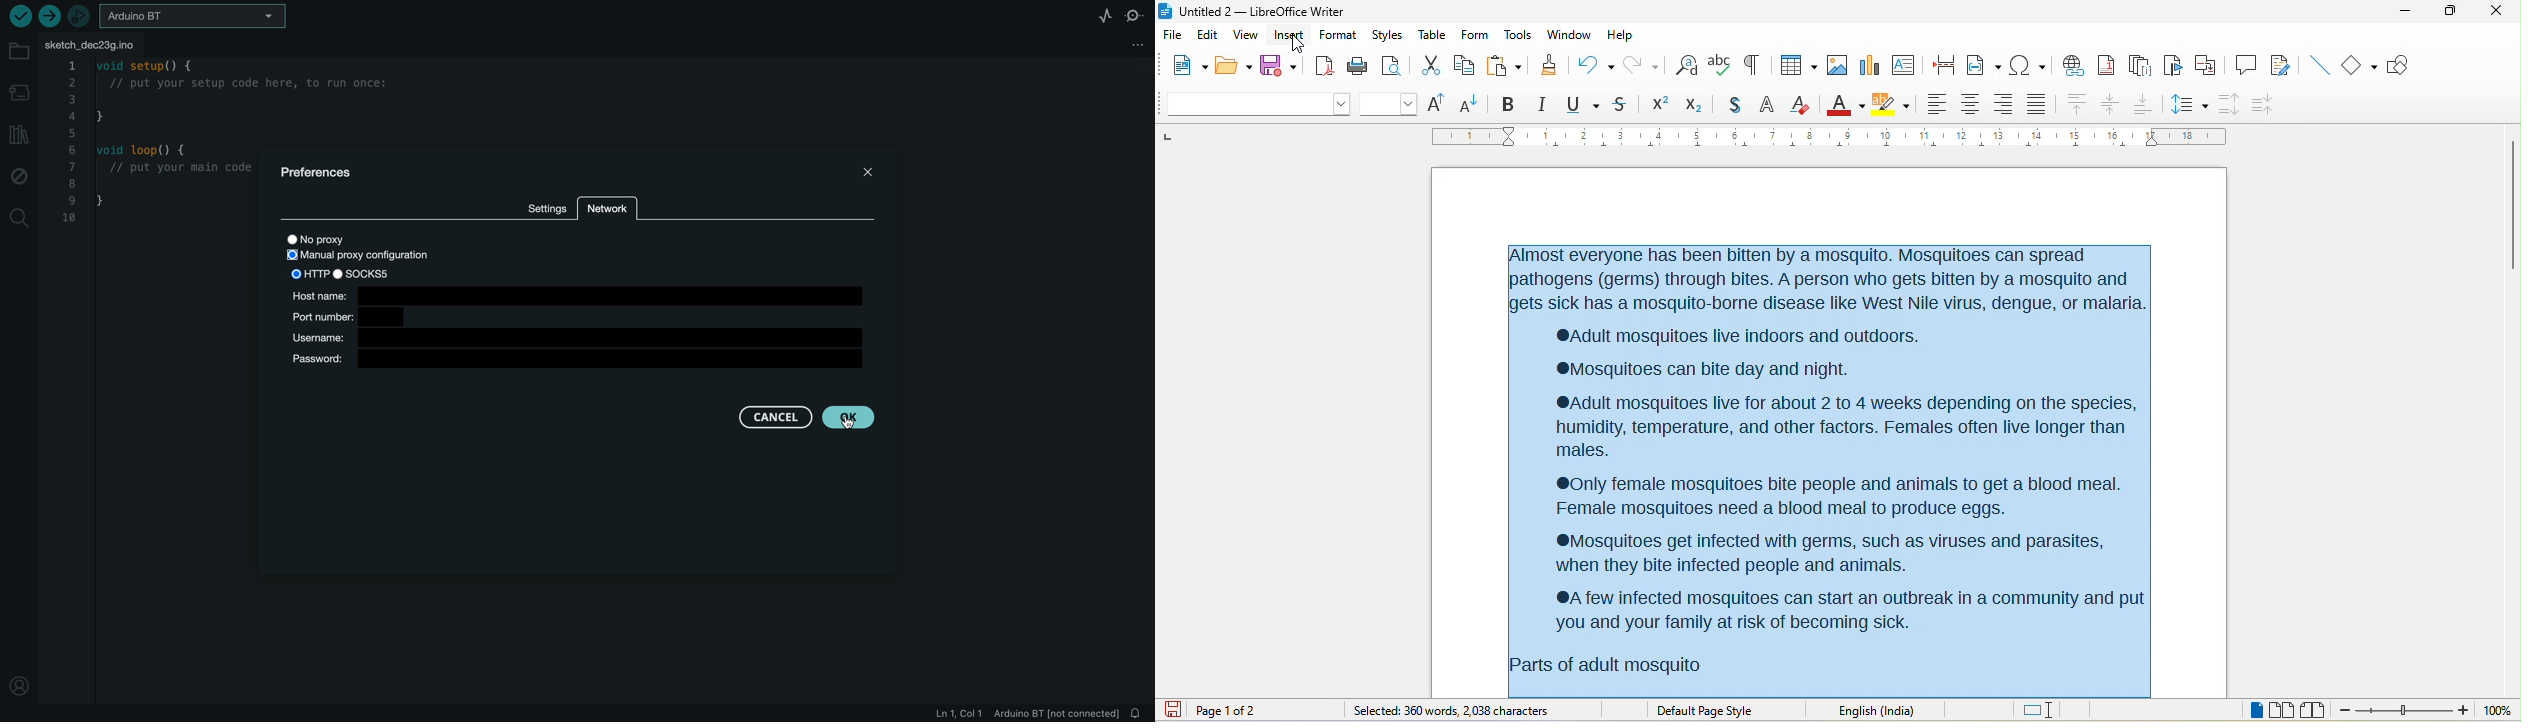 This screenshot has width=2548, height=728. What do you see at coordinates (1837, 138) in the screenshot?
I see `ruler` at bounding box center [1837, 138].